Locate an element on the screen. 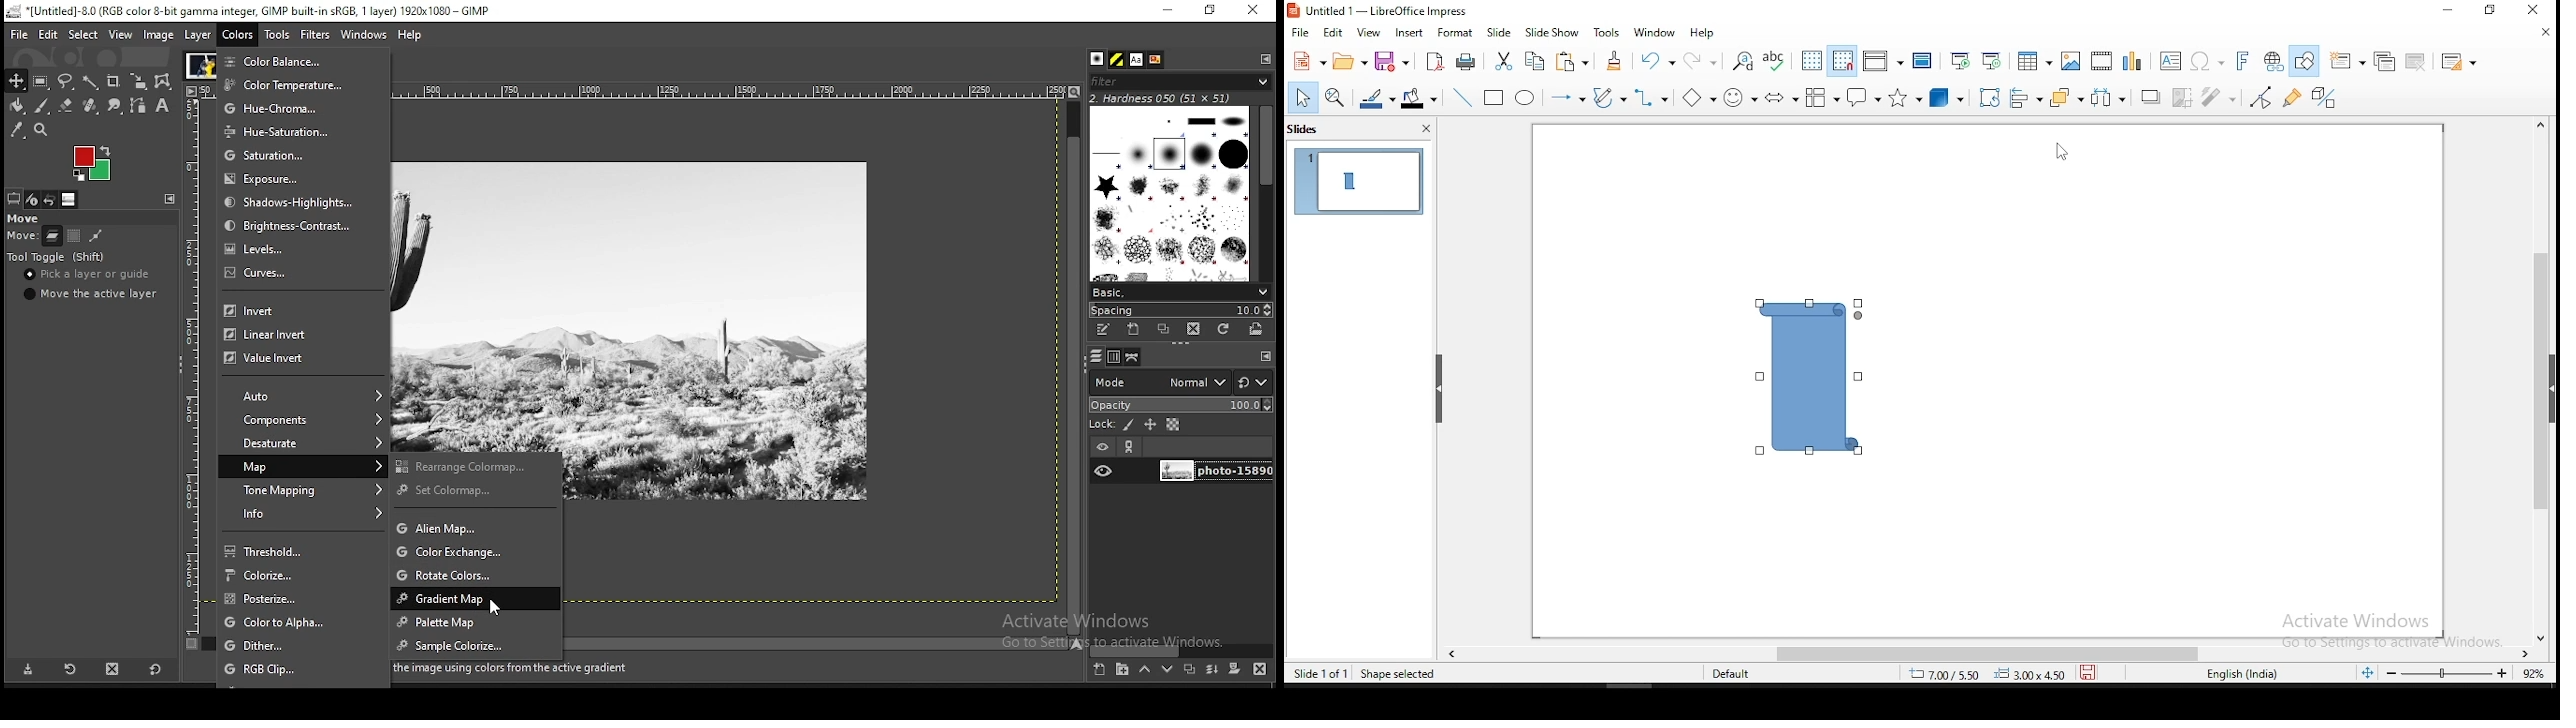 The image size is (2576, 728). configure this pane is located at coordinates (1264, 58).